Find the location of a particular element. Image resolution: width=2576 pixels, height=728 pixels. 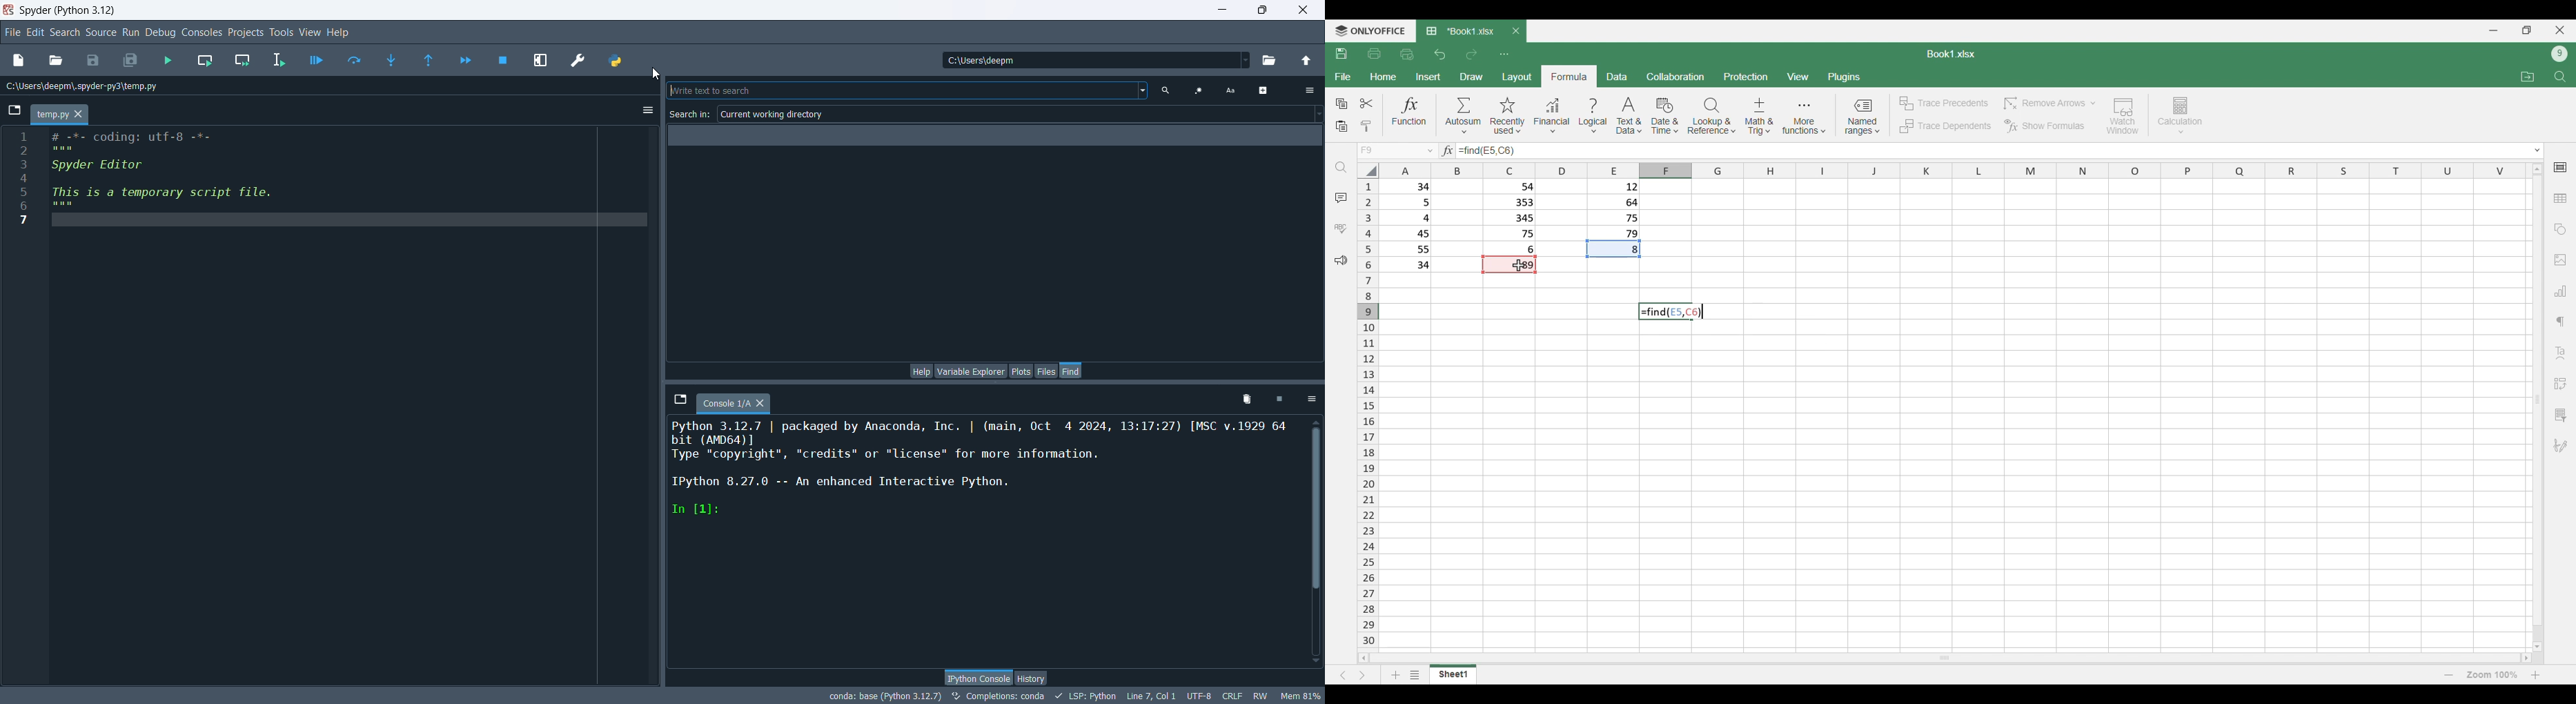

Insert pivot table is located at coordinates (2560, 384).